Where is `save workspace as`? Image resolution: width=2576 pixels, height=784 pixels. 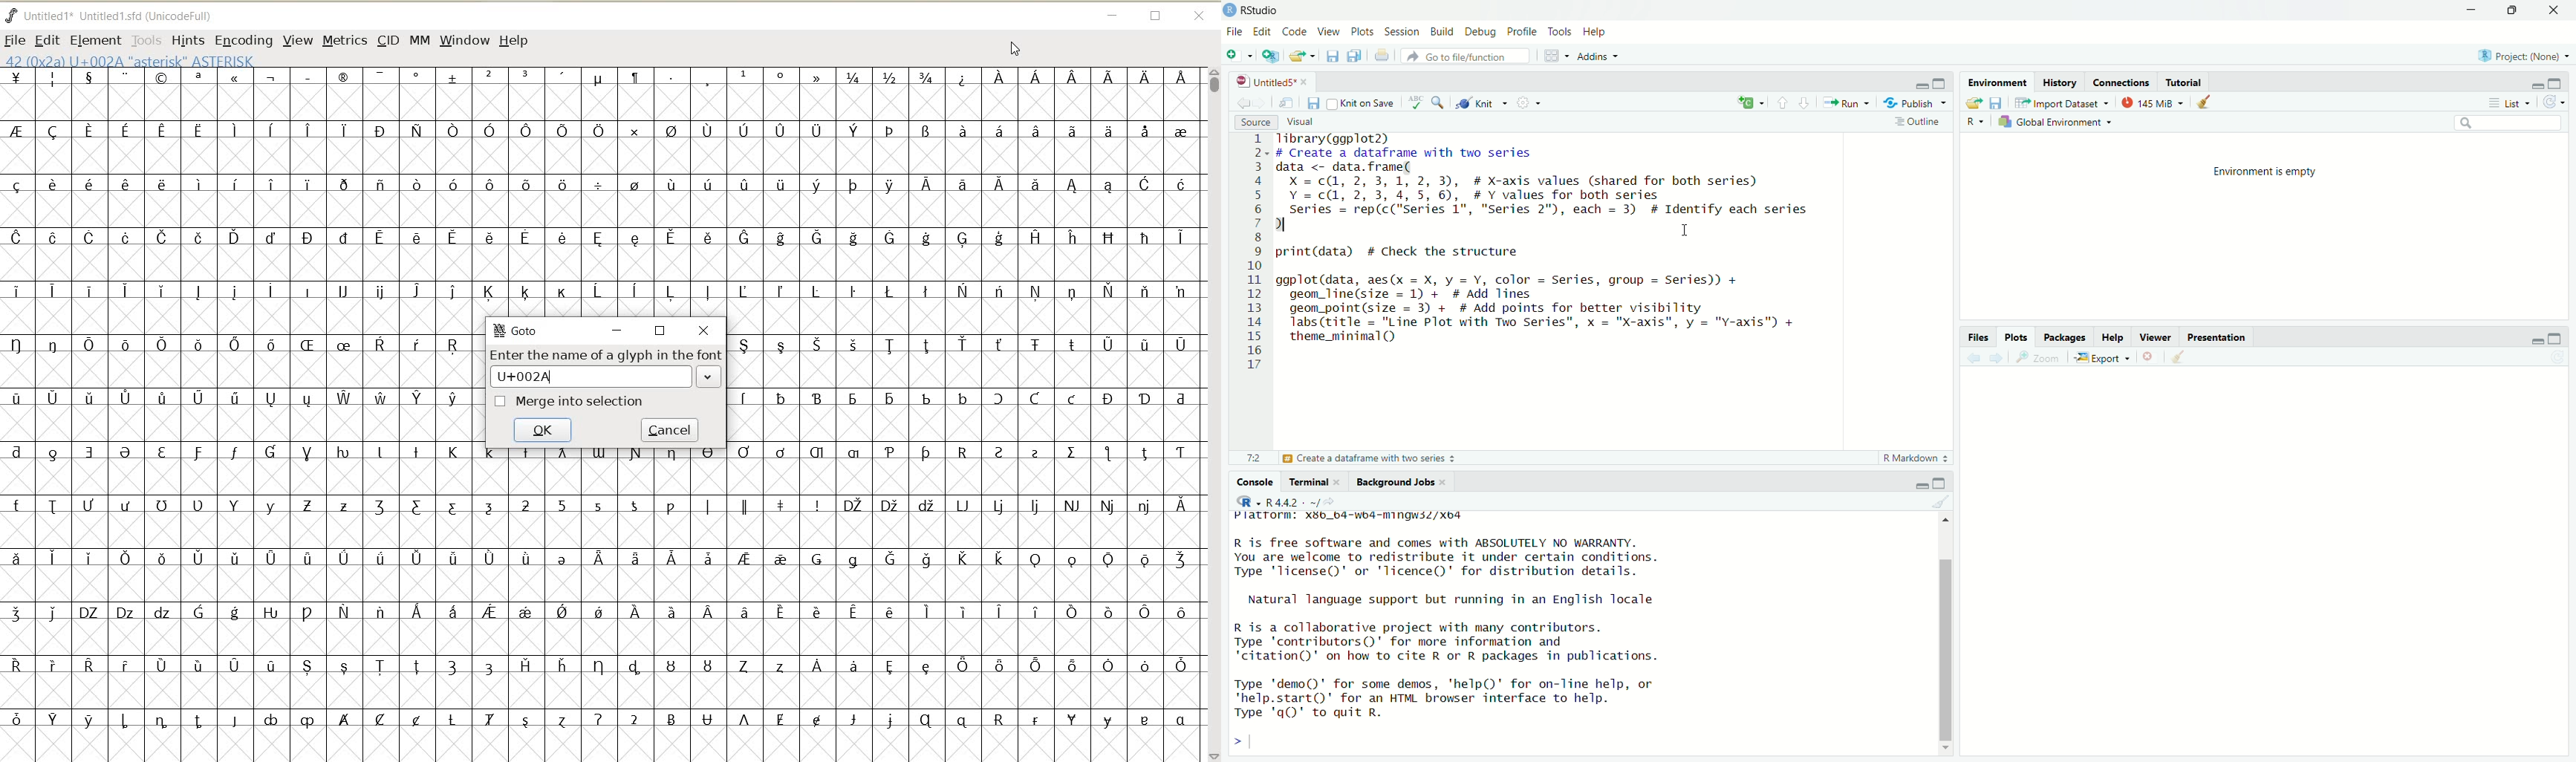
save workspace as is located at coordinates (1997, 103).